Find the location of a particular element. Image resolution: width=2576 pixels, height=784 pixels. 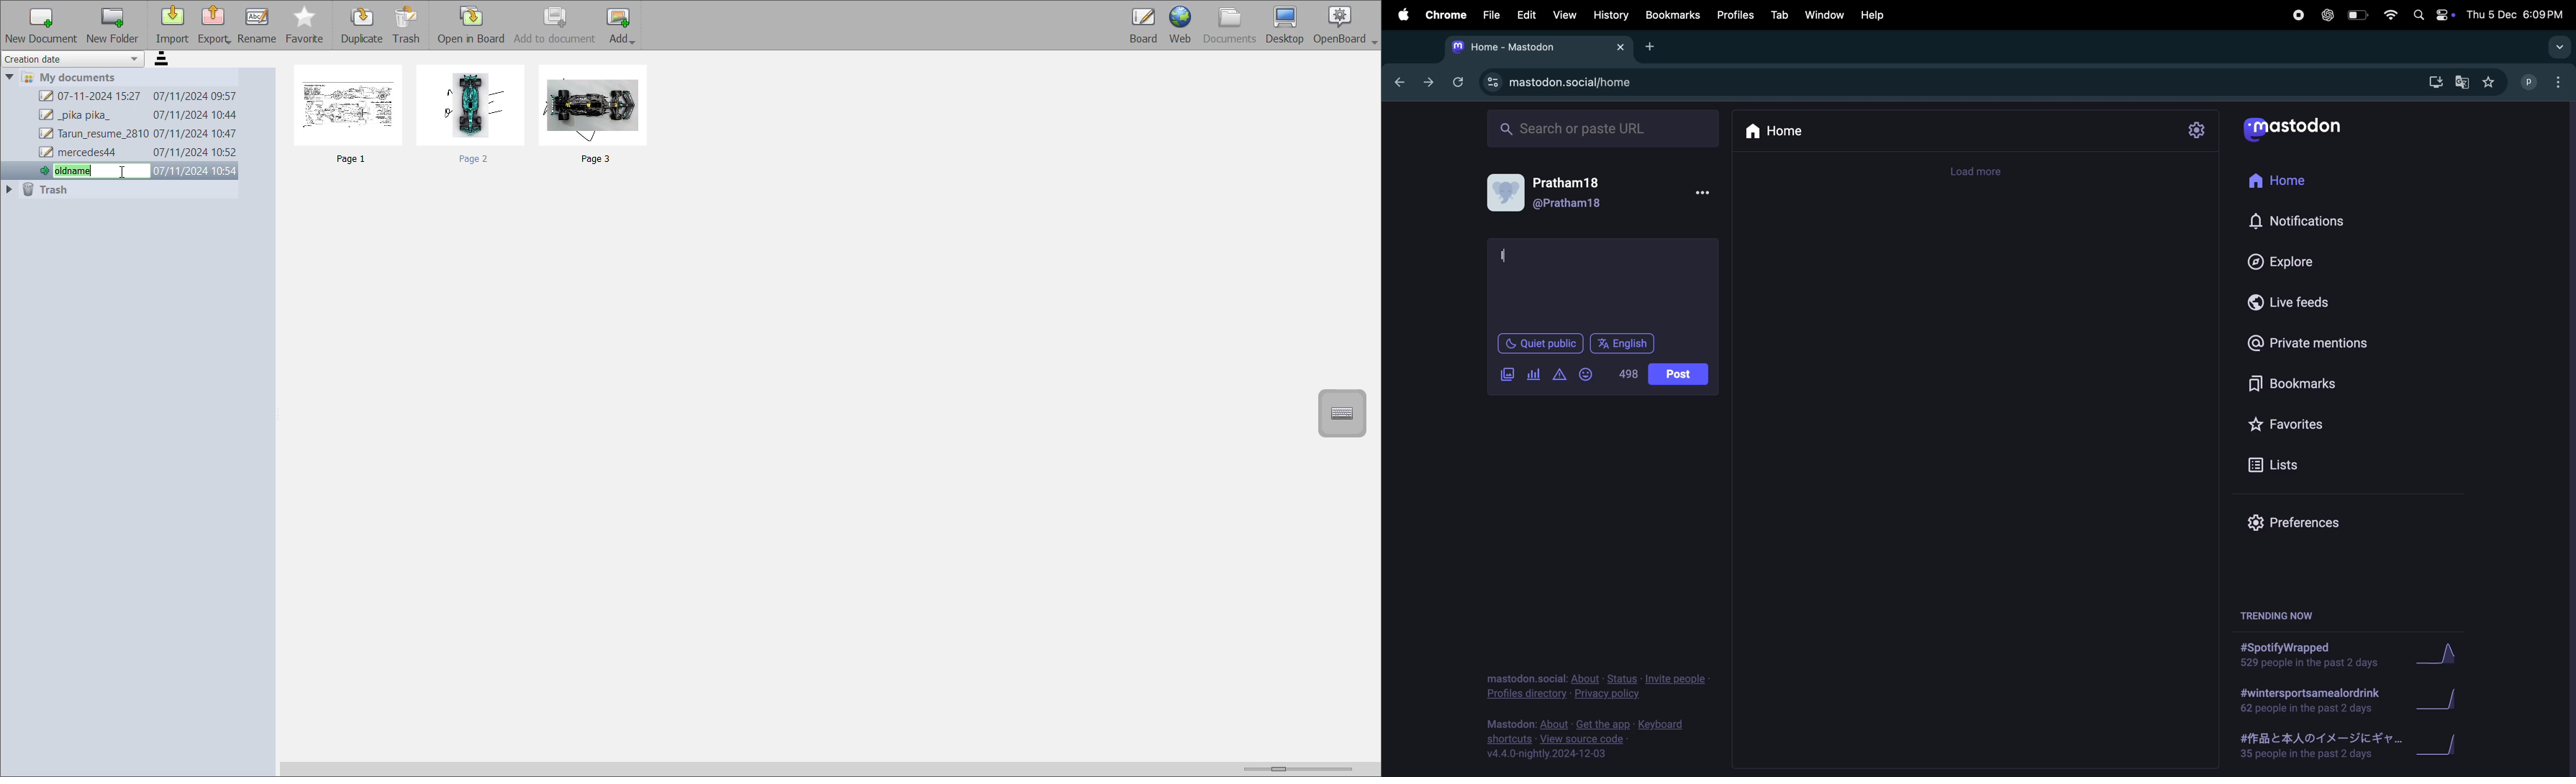

wifi is located at coordinates (2392, 15).